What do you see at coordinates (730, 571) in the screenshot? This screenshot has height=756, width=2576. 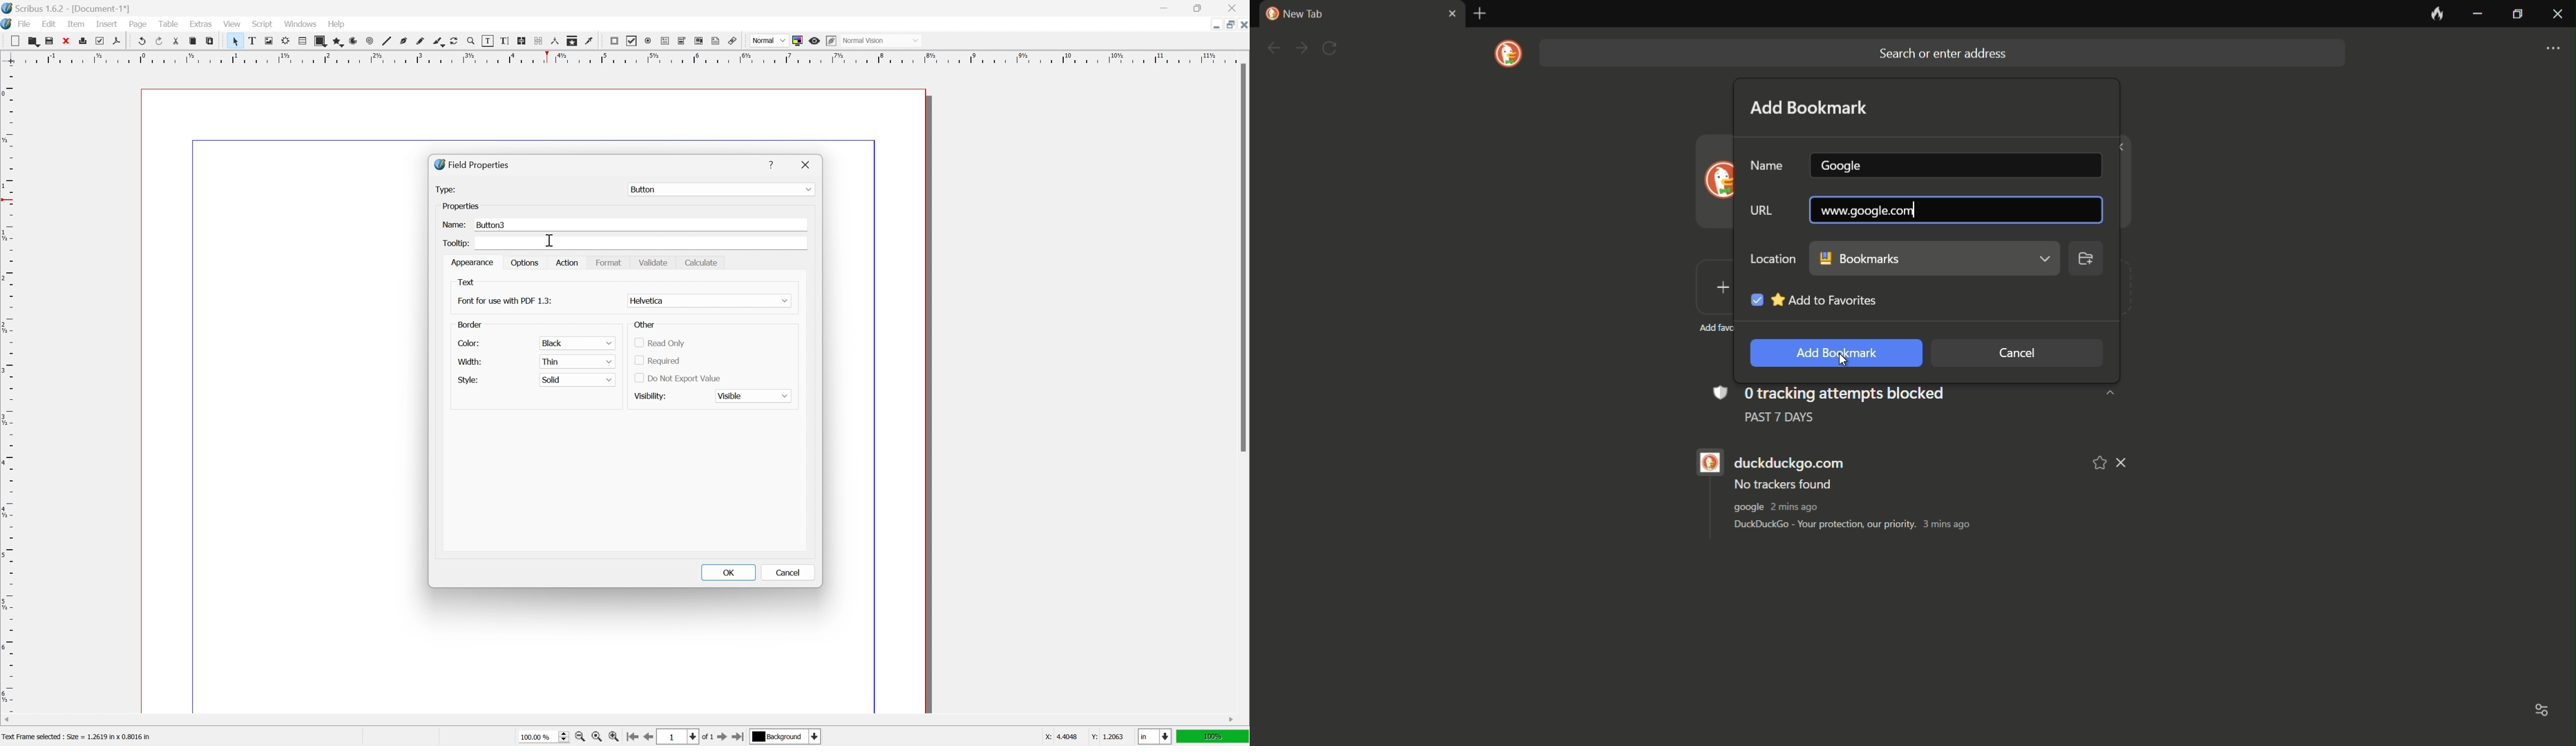 I see `OK` at bounding box center [730, 571].